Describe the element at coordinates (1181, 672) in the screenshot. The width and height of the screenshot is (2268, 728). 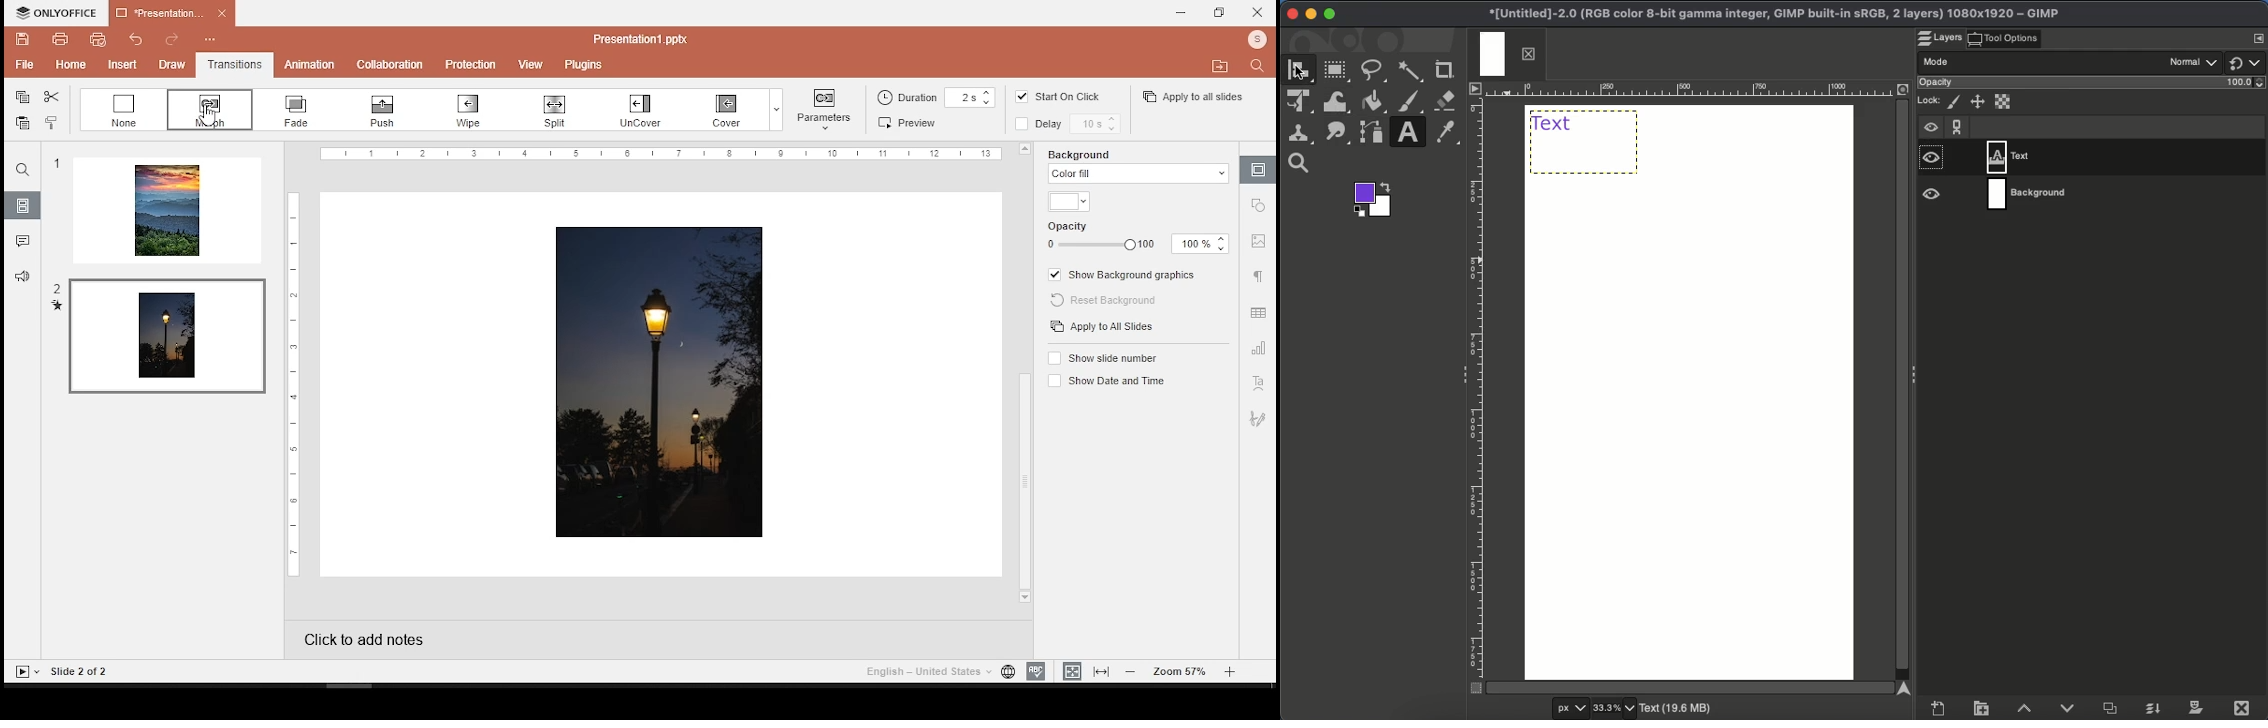
I see `Zoom 571% +` at that location.